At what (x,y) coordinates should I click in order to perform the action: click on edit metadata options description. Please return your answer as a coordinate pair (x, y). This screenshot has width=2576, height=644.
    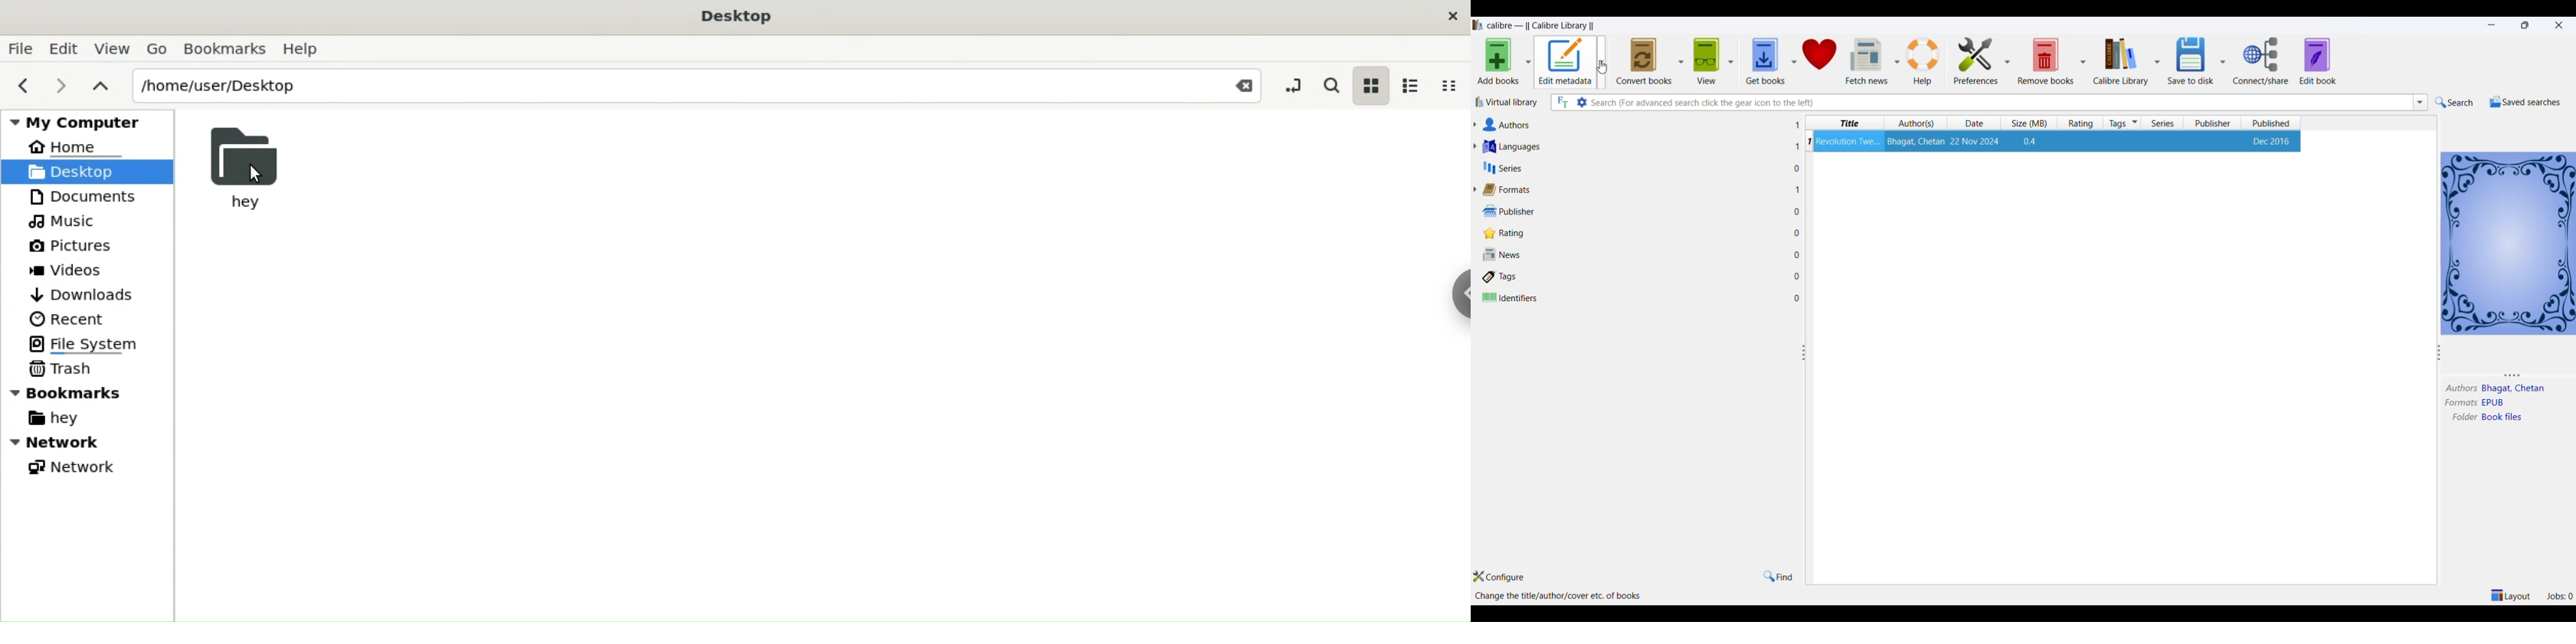
    Looking at the image, I should click on (1563, 596).